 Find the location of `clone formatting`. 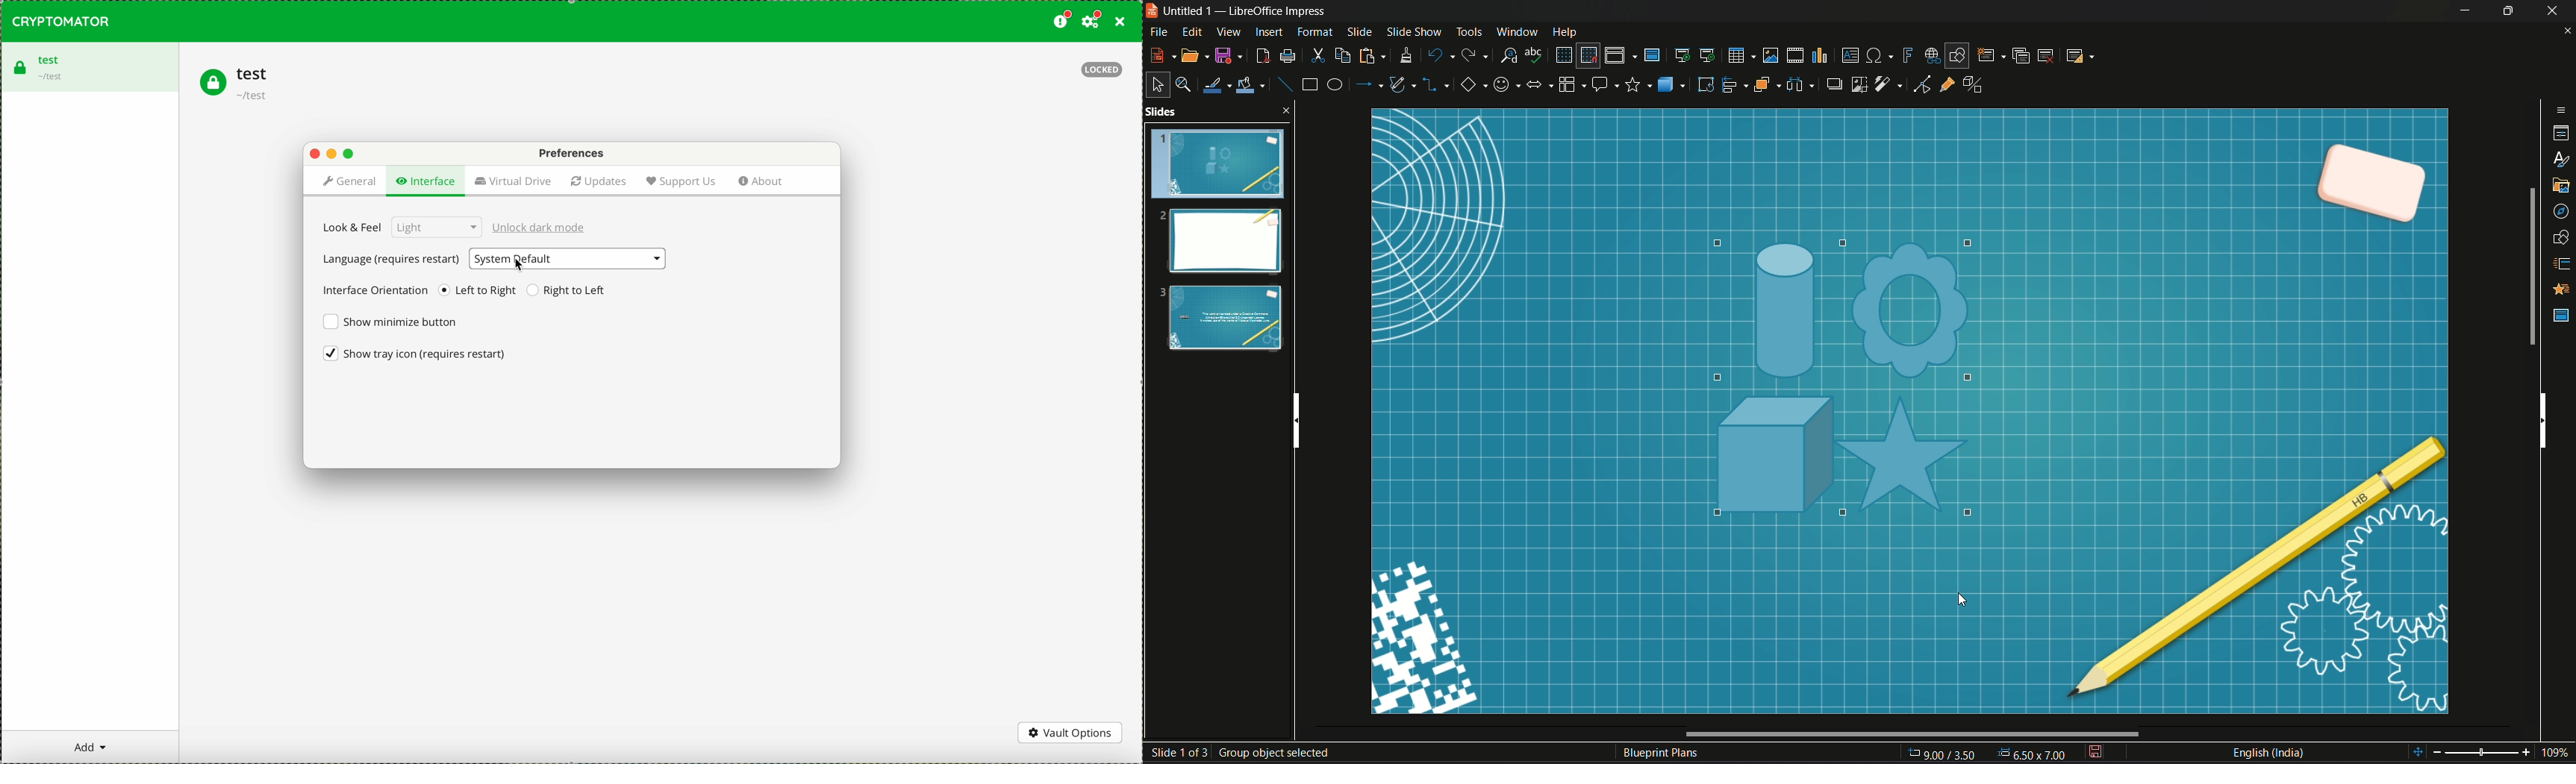

clone formatting is located at coordinates (1406, 55).